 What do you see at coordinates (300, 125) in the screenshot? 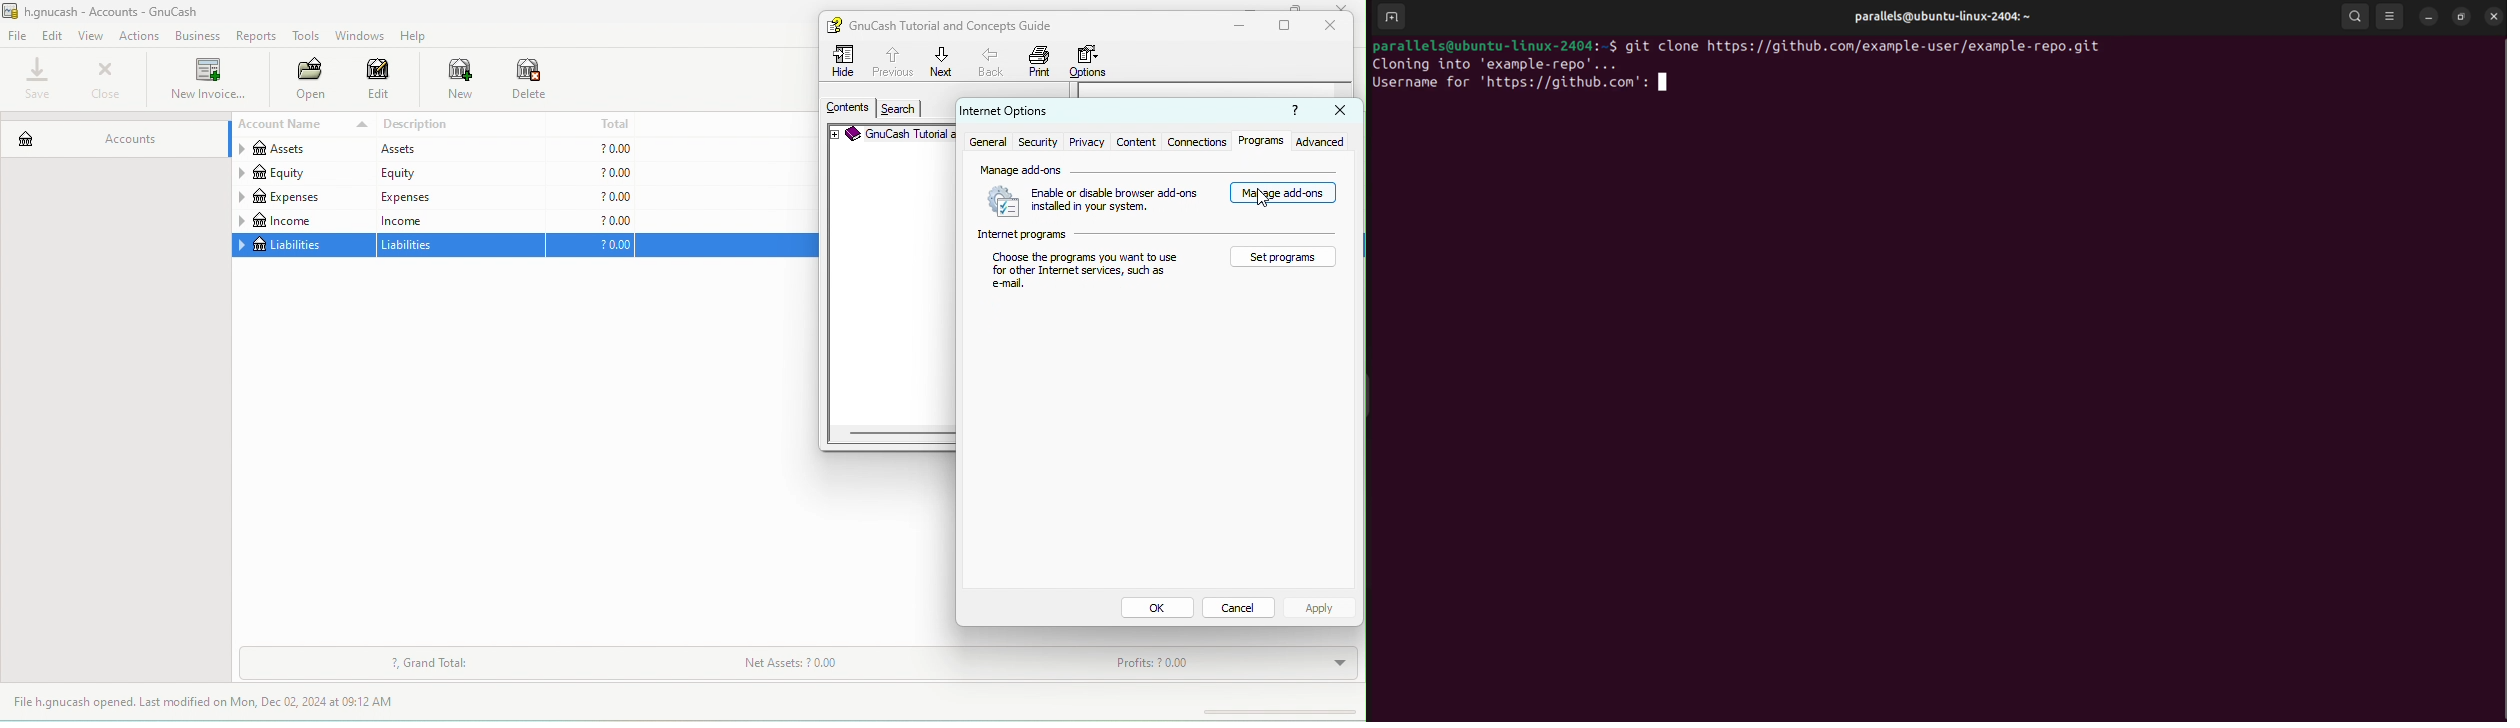
I see `account name` at bounding box center [300, 125].